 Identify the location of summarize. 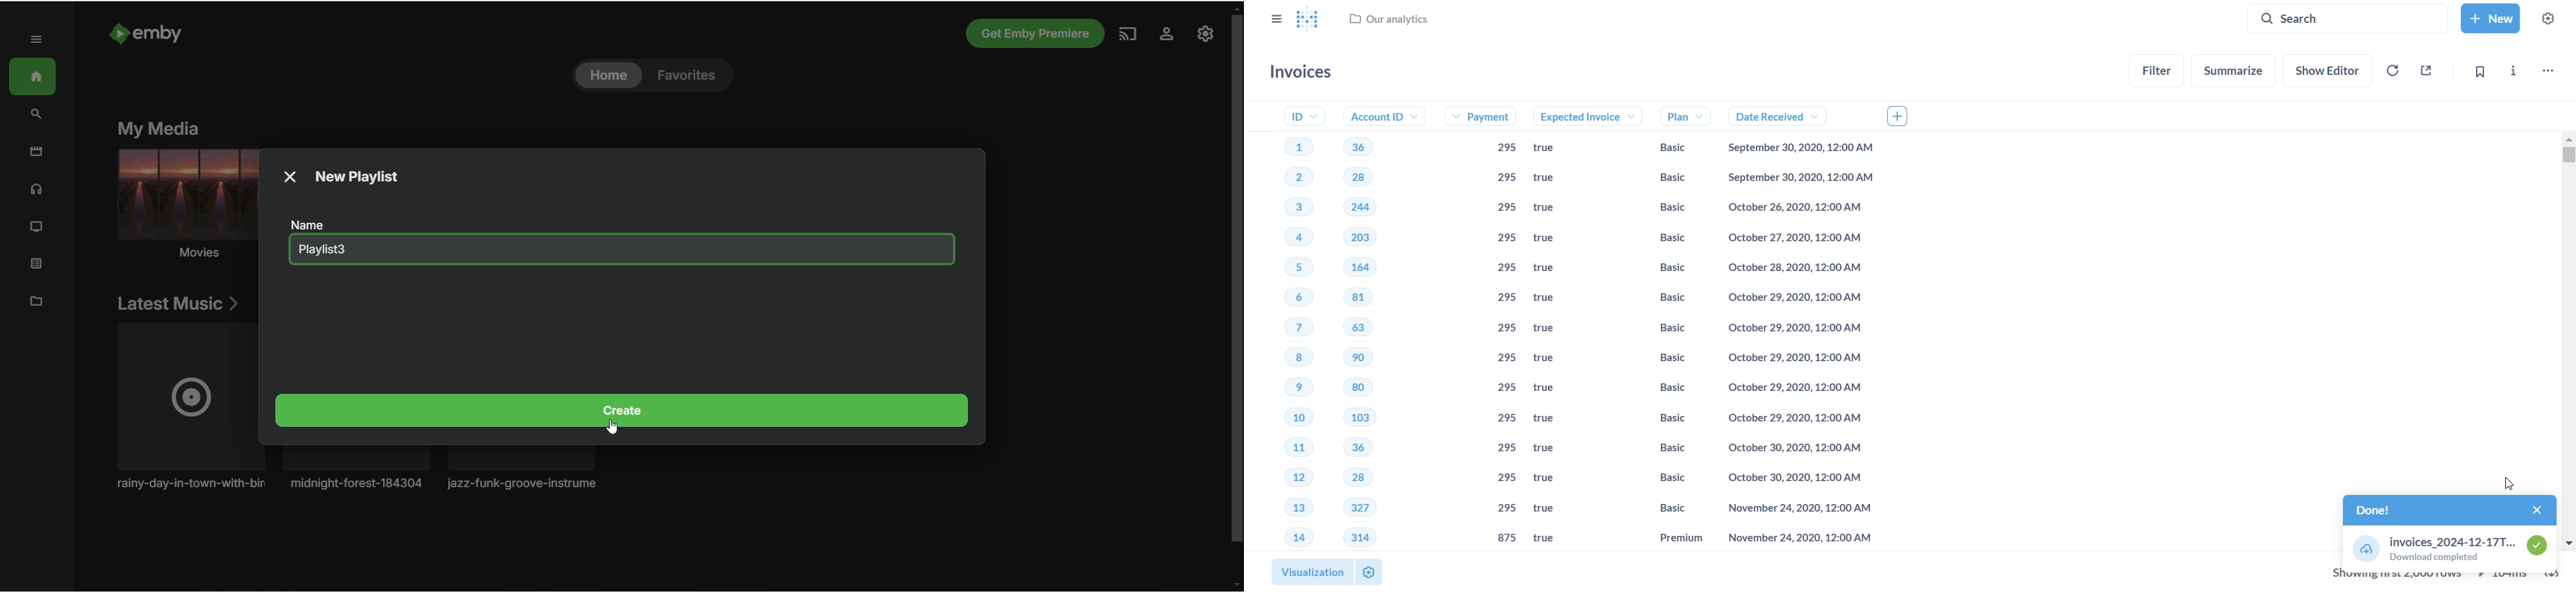
(2235, 71).